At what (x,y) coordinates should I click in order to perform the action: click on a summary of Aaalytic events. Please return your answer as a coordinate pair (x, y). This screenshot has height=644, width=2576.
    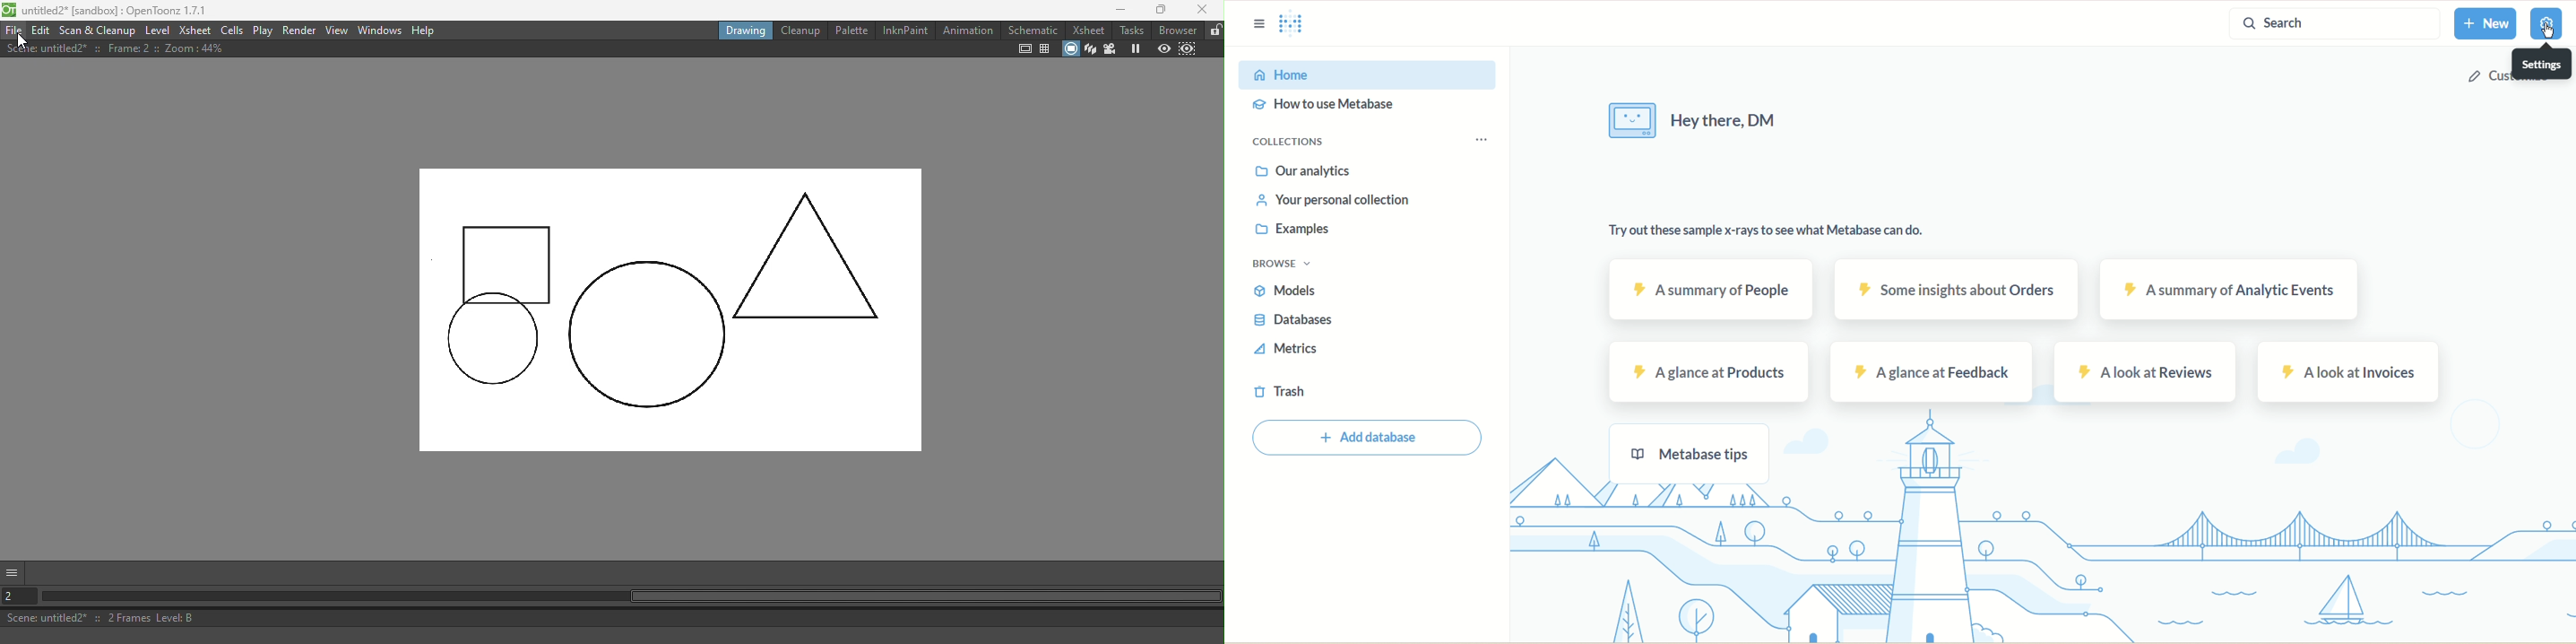
    Looking at the image, I should click on (2226, 290).